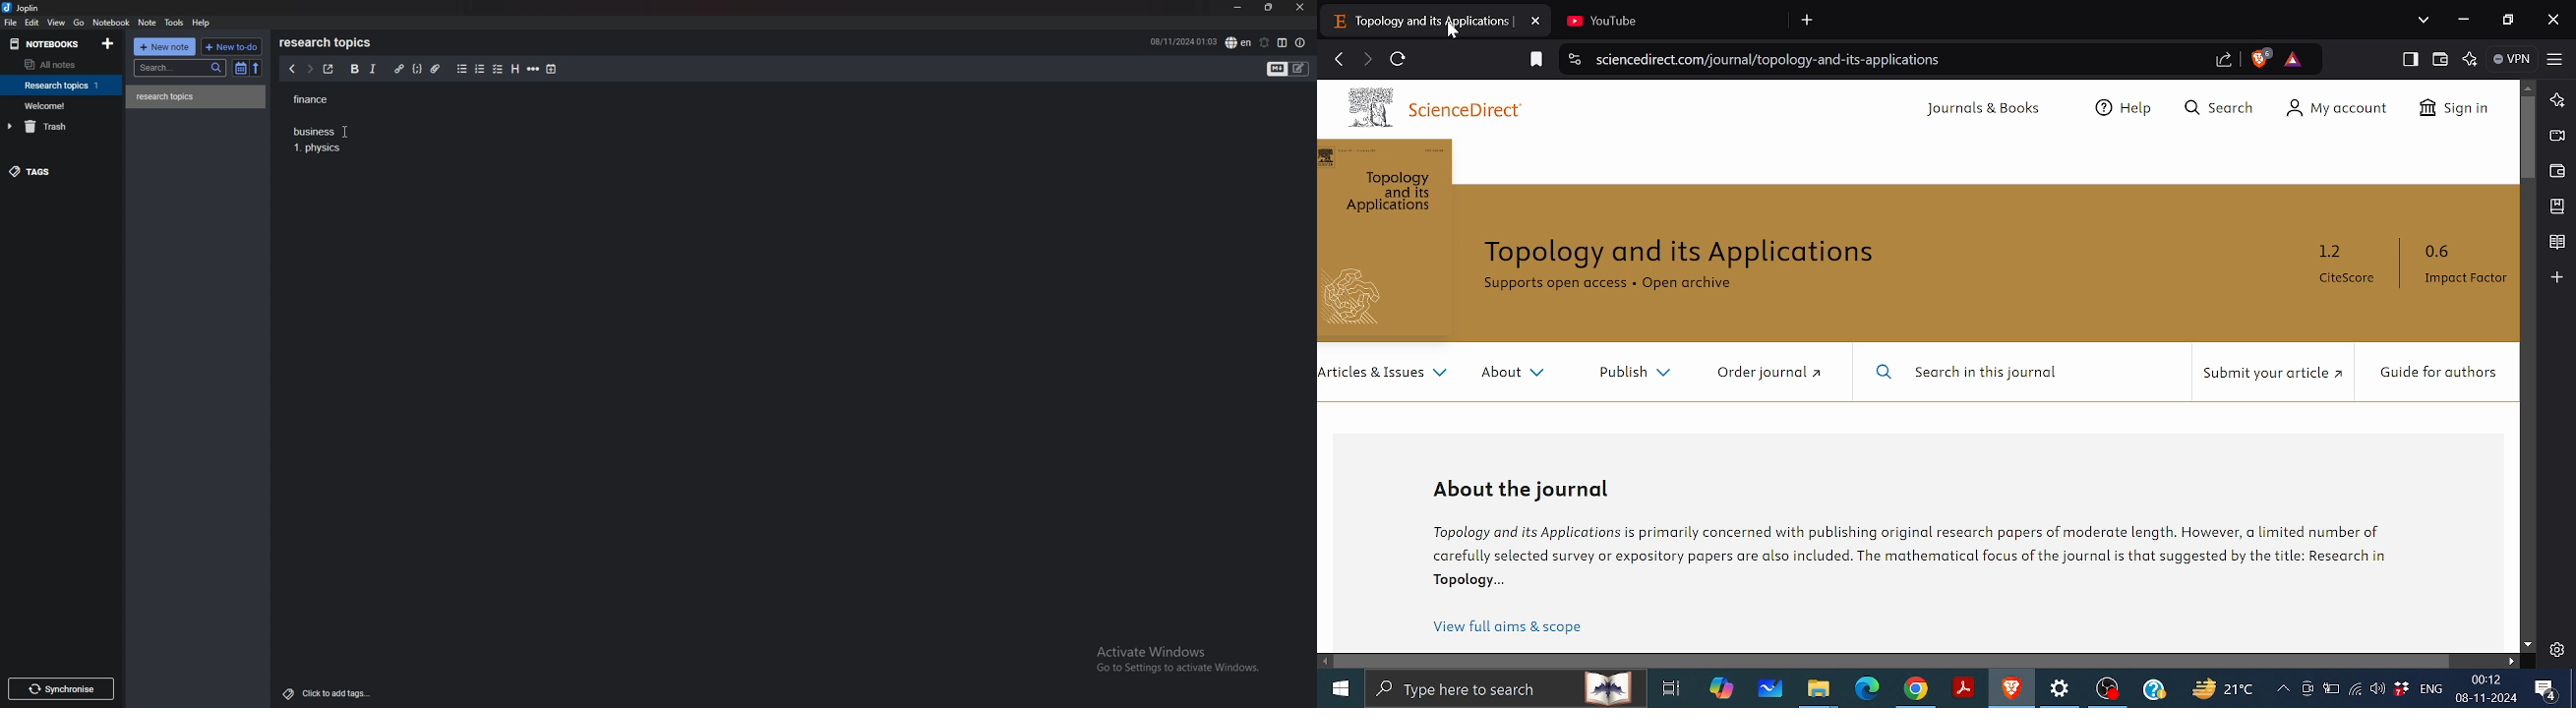  I want to click on tags, so click(58, 174).